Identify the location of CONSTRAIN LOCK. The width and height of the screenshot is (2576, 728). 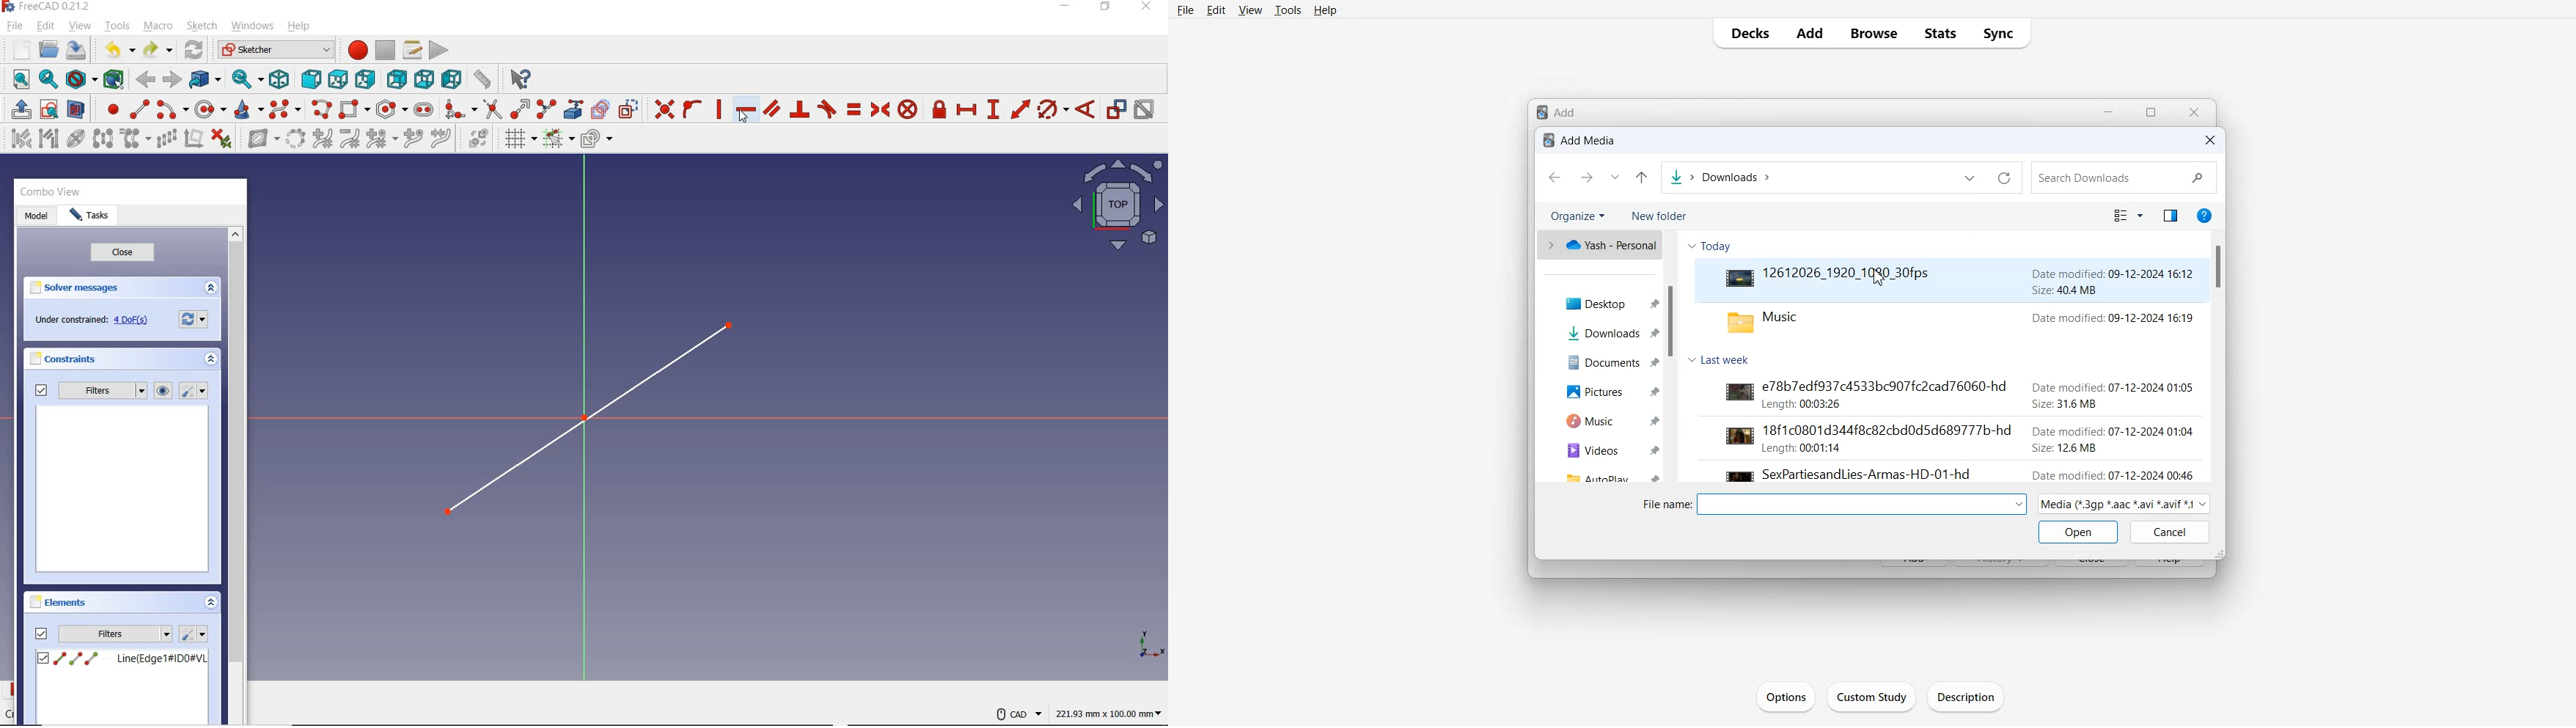
(940, 110).